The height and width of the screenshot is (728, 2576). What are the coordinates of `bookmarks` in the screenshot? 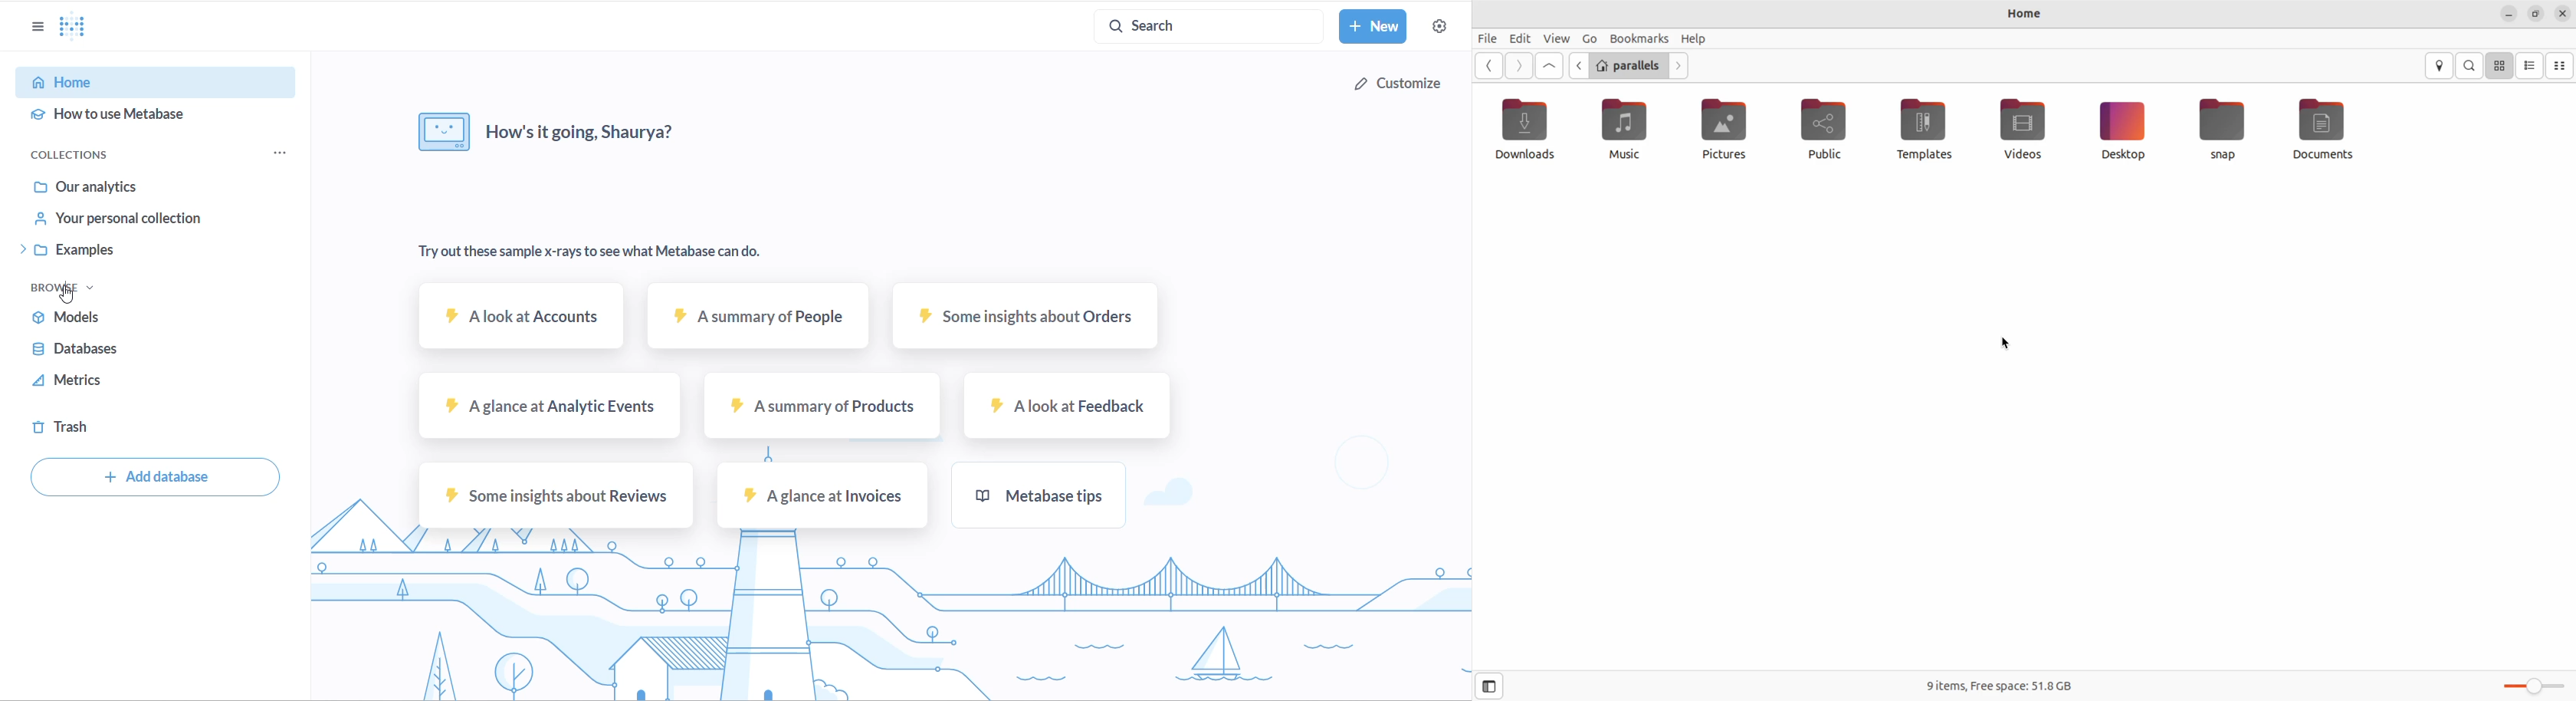 It's located at (1638, 38).